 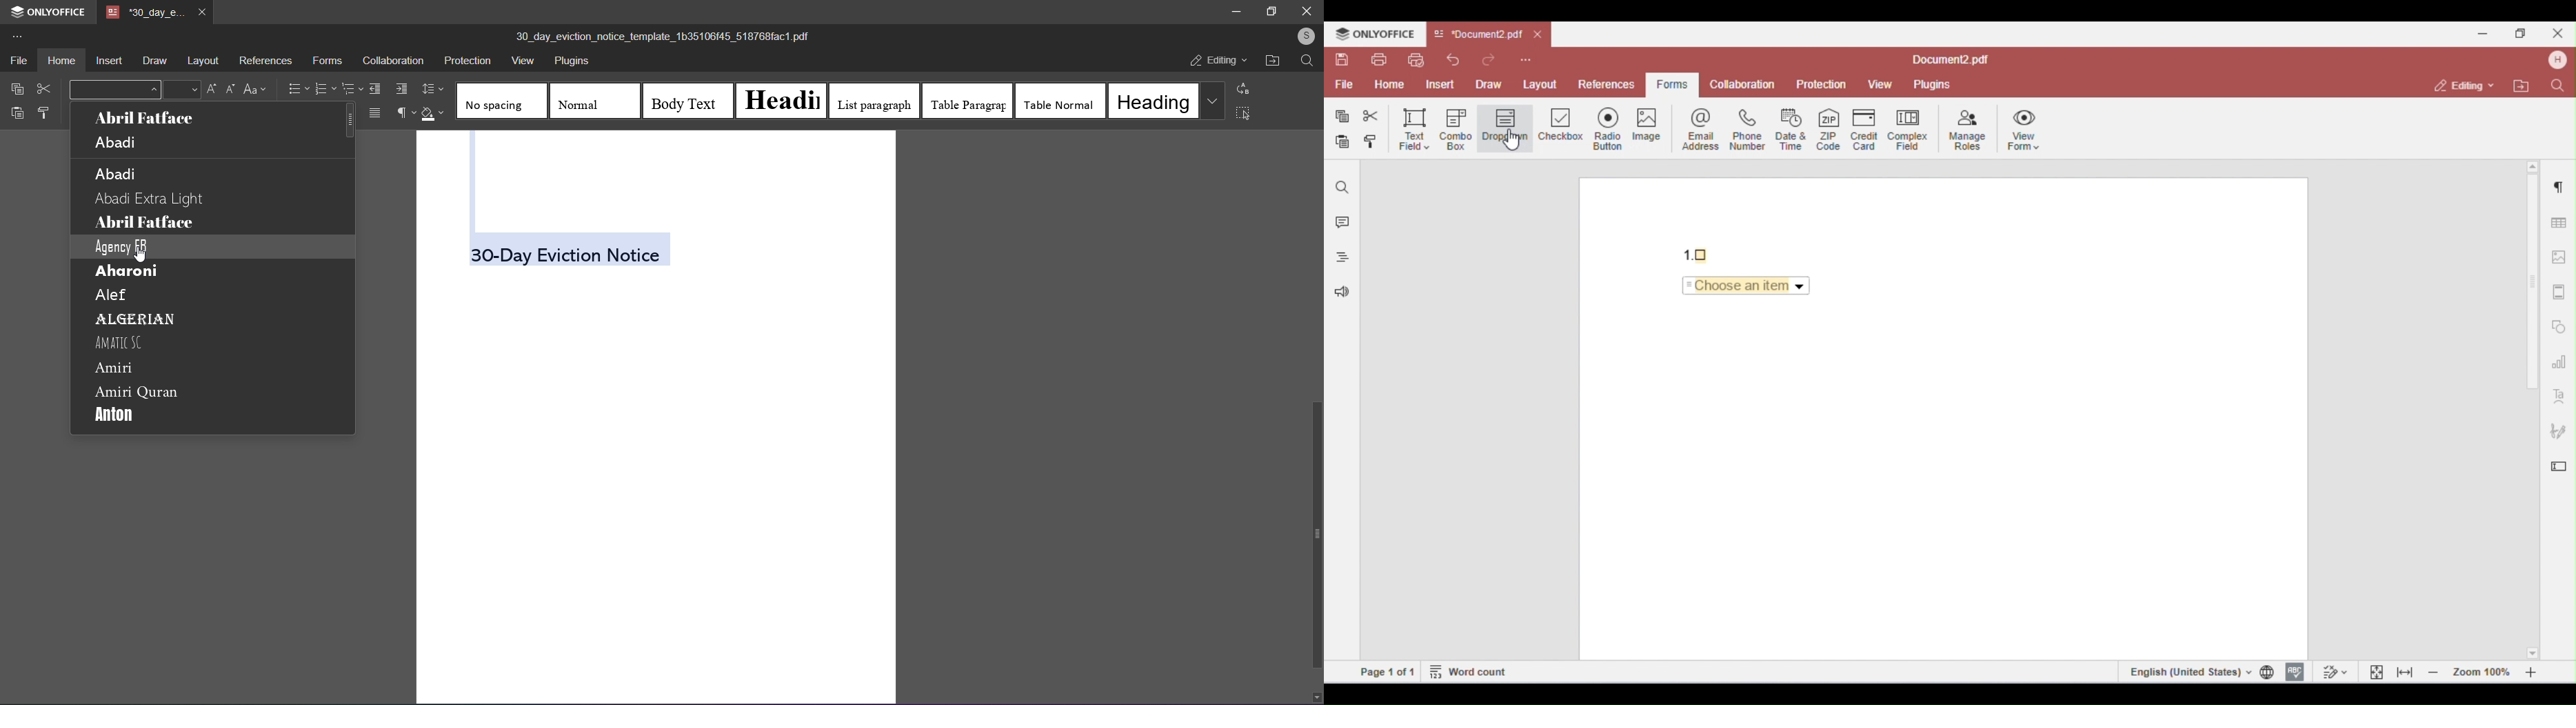 What do you see at coordinates (150, 199) in the screenshot?
I see `abadi extra light` at bounding box center [150, 199].